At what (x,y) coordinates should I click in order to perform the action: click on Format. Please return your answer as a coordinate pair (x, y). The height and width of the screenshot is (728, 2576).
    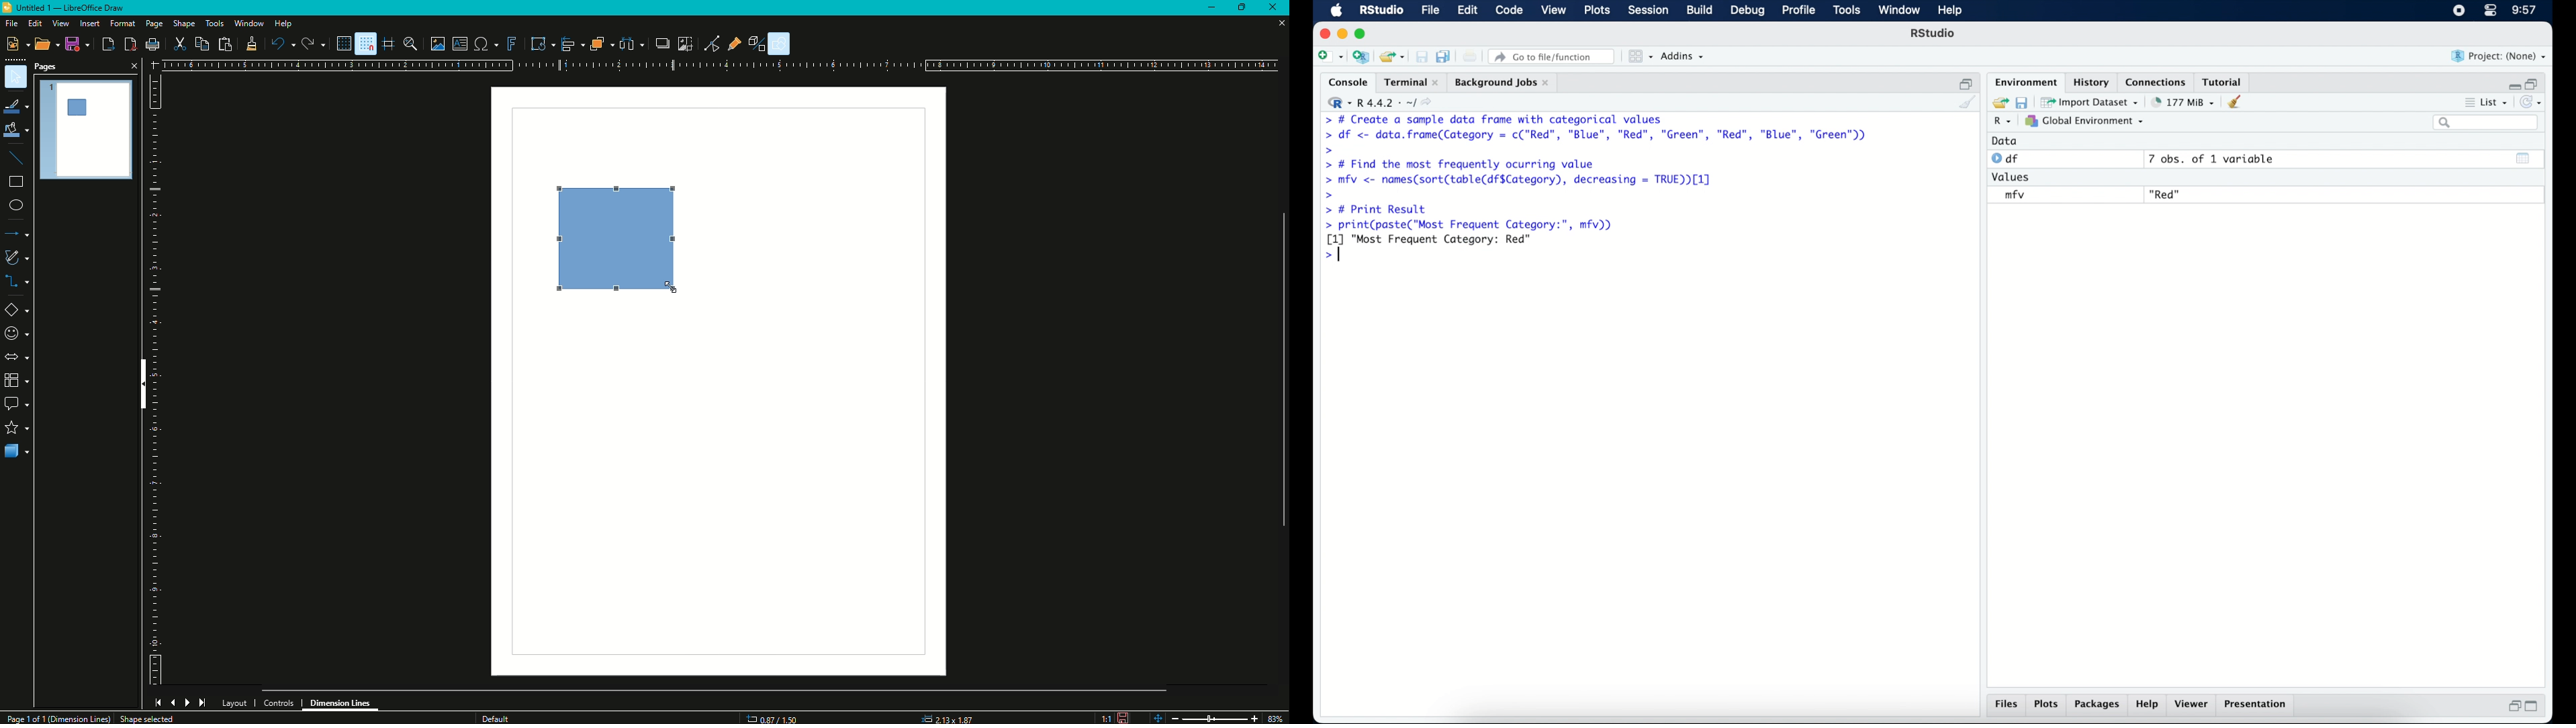
    Looking at the image, I should click on (122, 24).